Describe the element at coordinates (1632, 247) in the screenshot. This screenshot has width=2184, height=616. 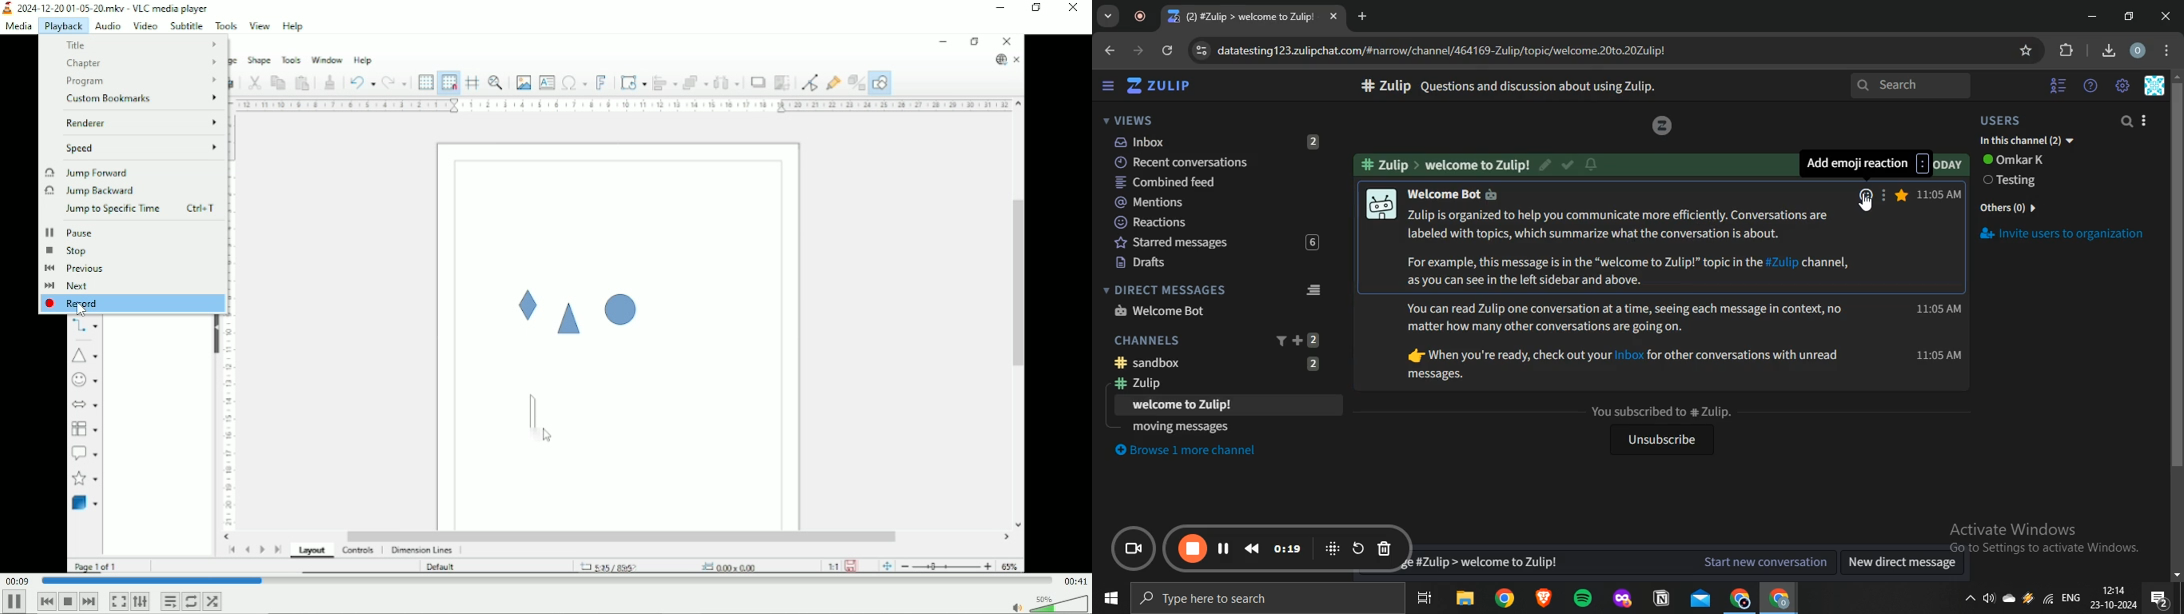
I see `zulip and channel descriptions ` at that location.